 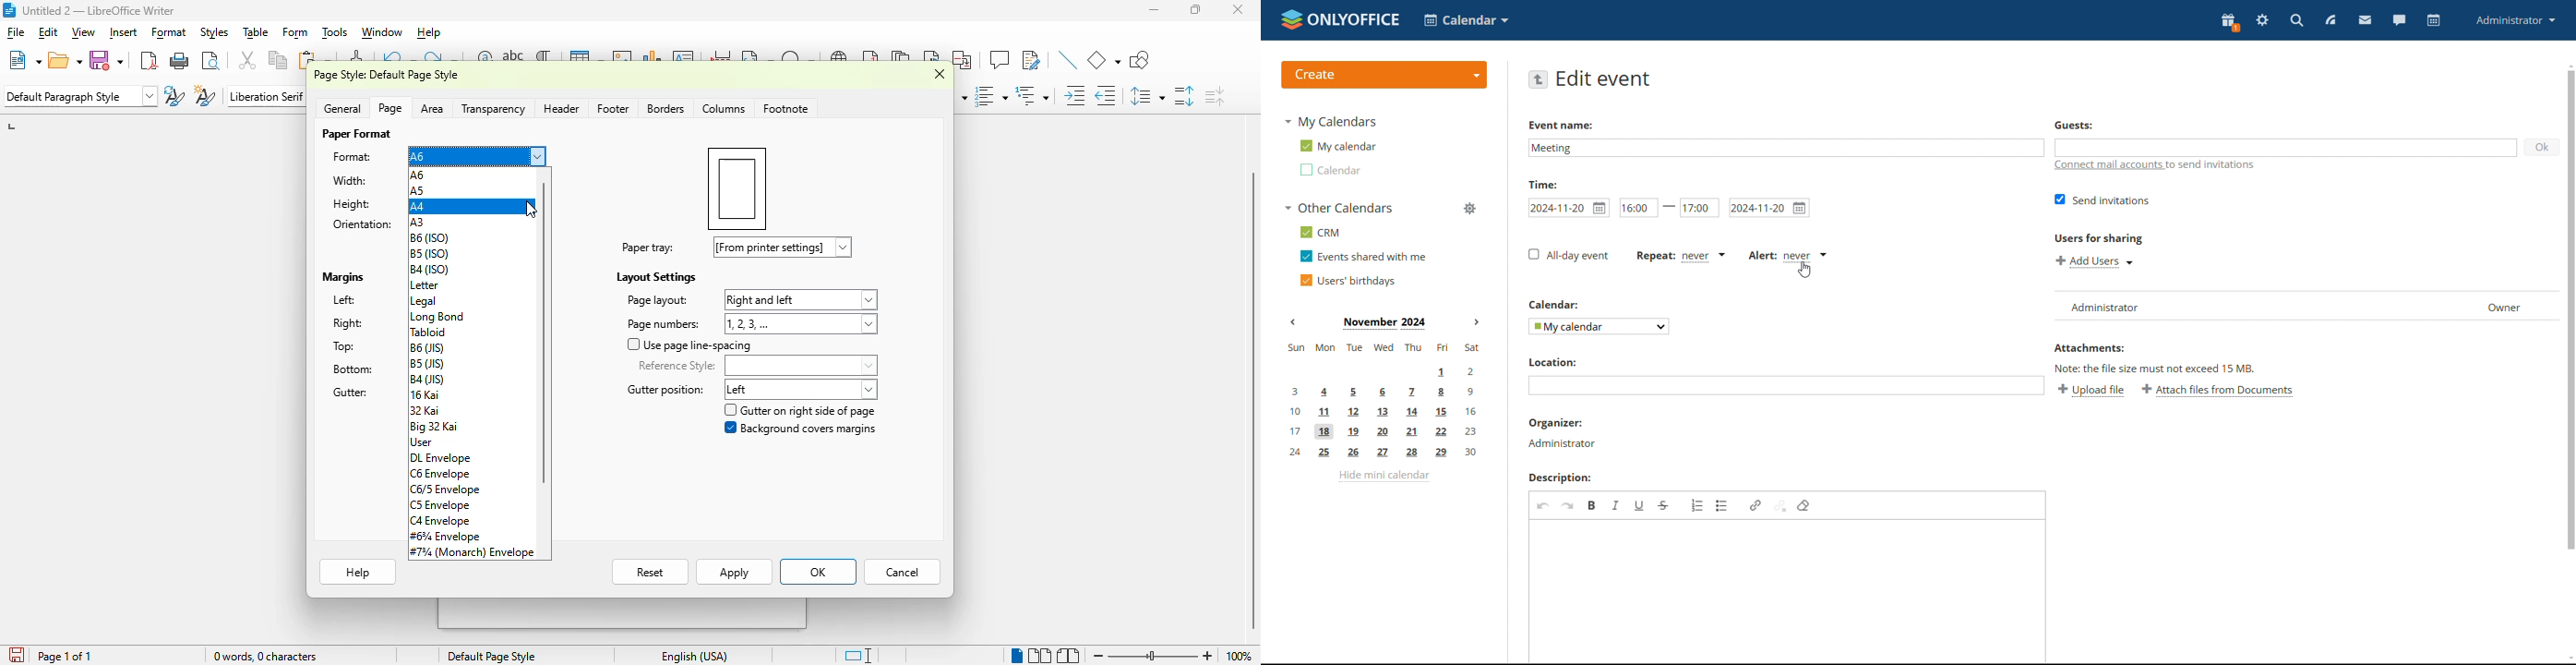 I want to click on C6/5 Envelope, so click(x=445, y=490).